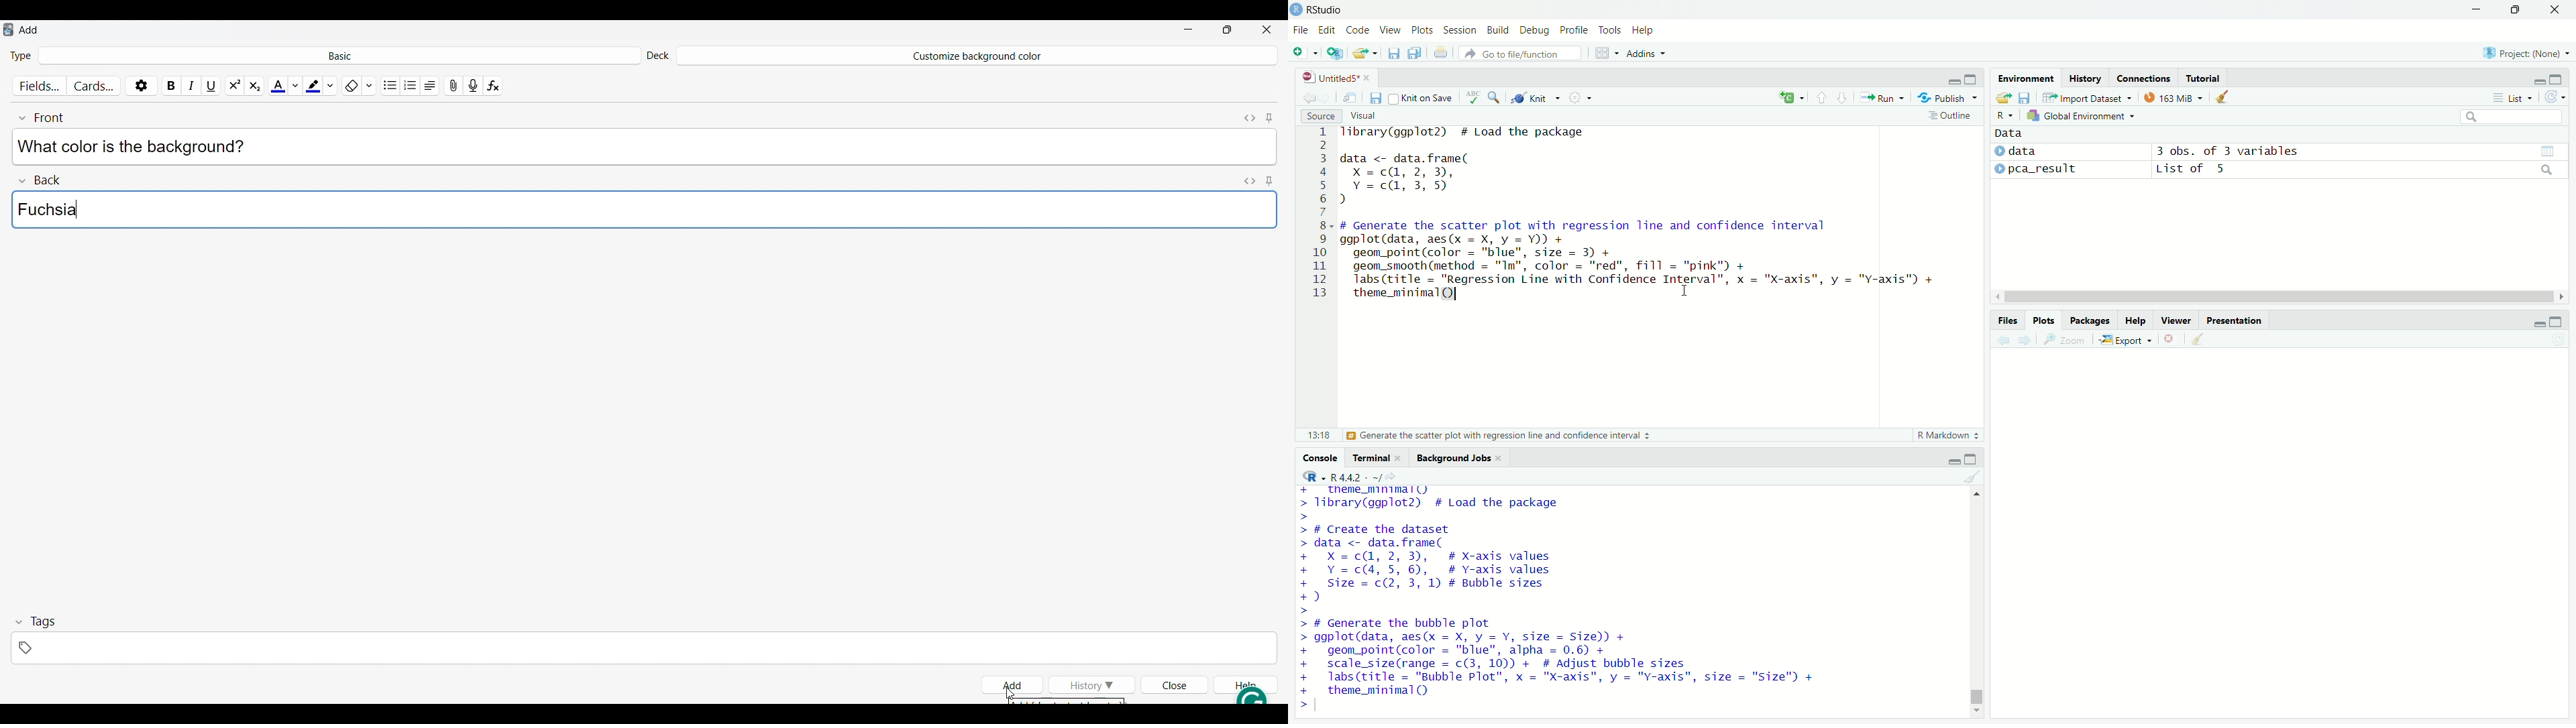 The image size is (2576, 728). Describe the element at coordinates (2044, 169) in the screenshot. I see `pca_result` at that location.